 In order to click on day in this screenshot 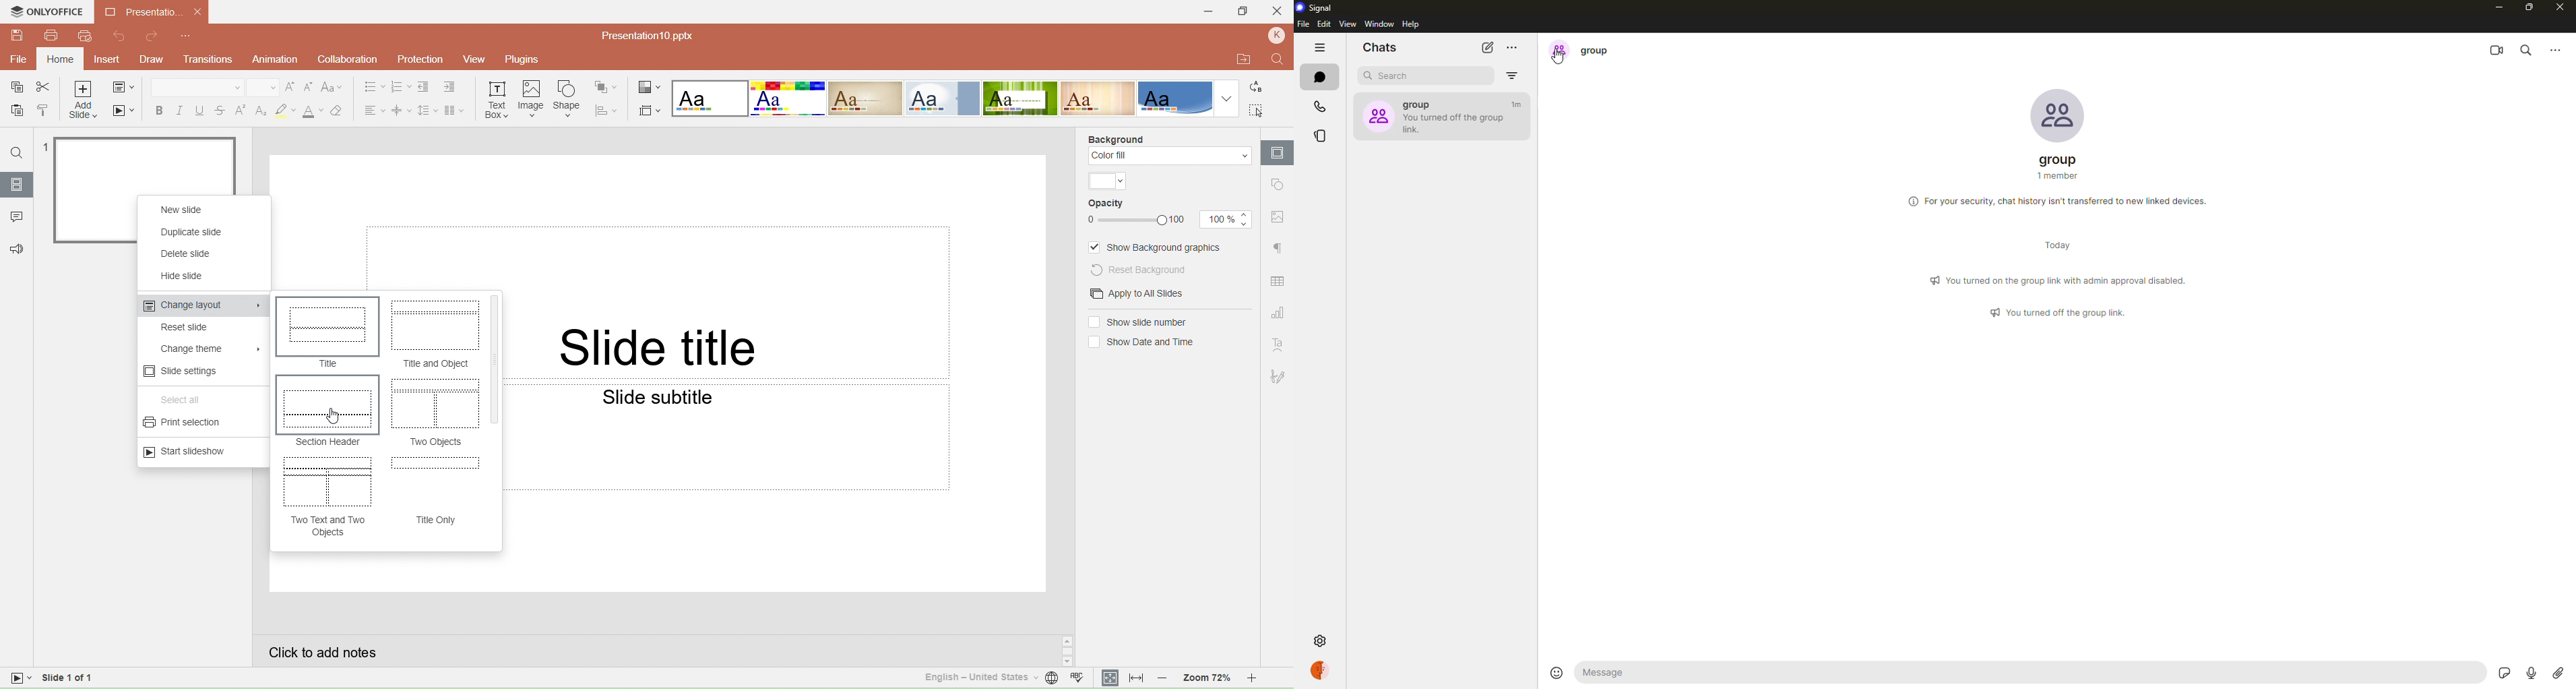, I will do `click(2057, 246)`.